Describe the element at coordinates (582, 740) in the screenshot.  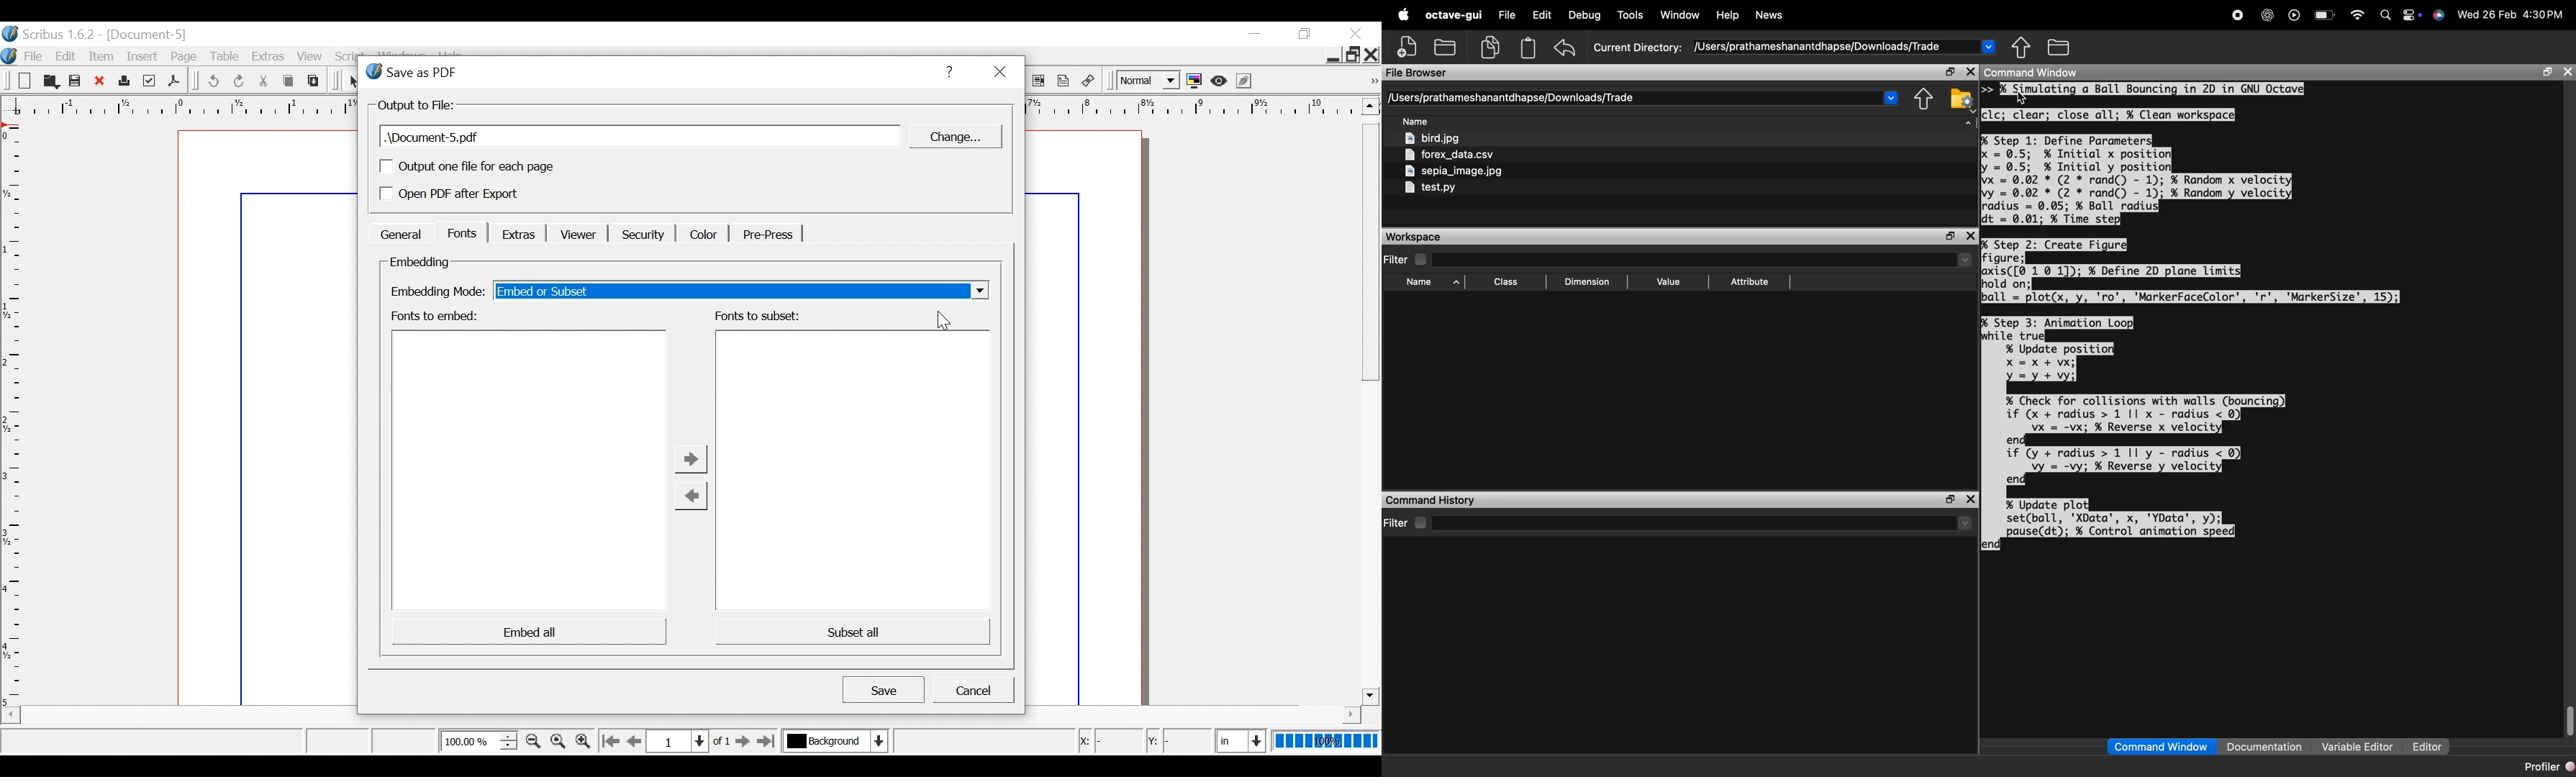
I see `Zoom in` at that location.